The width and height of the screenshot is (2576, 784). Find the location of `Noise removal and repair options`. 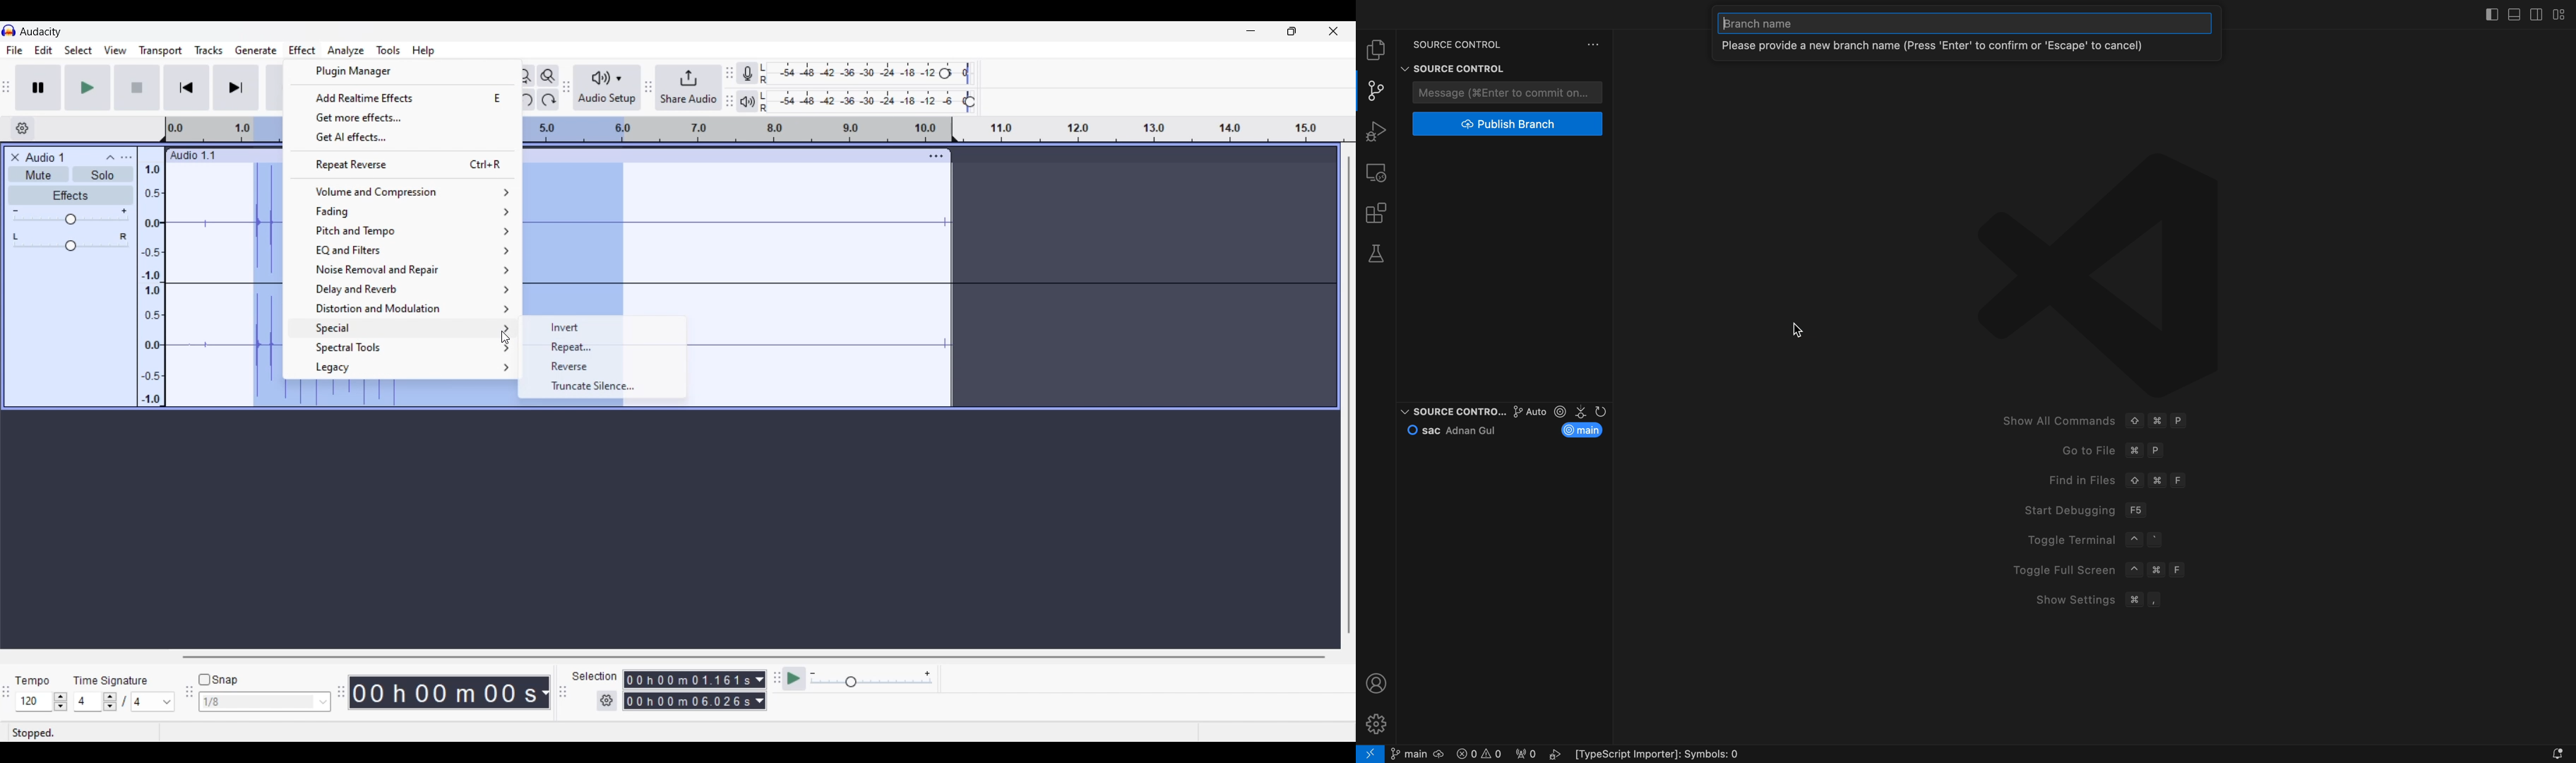

Noise removal and repair options is located at coordinates (402, 269).